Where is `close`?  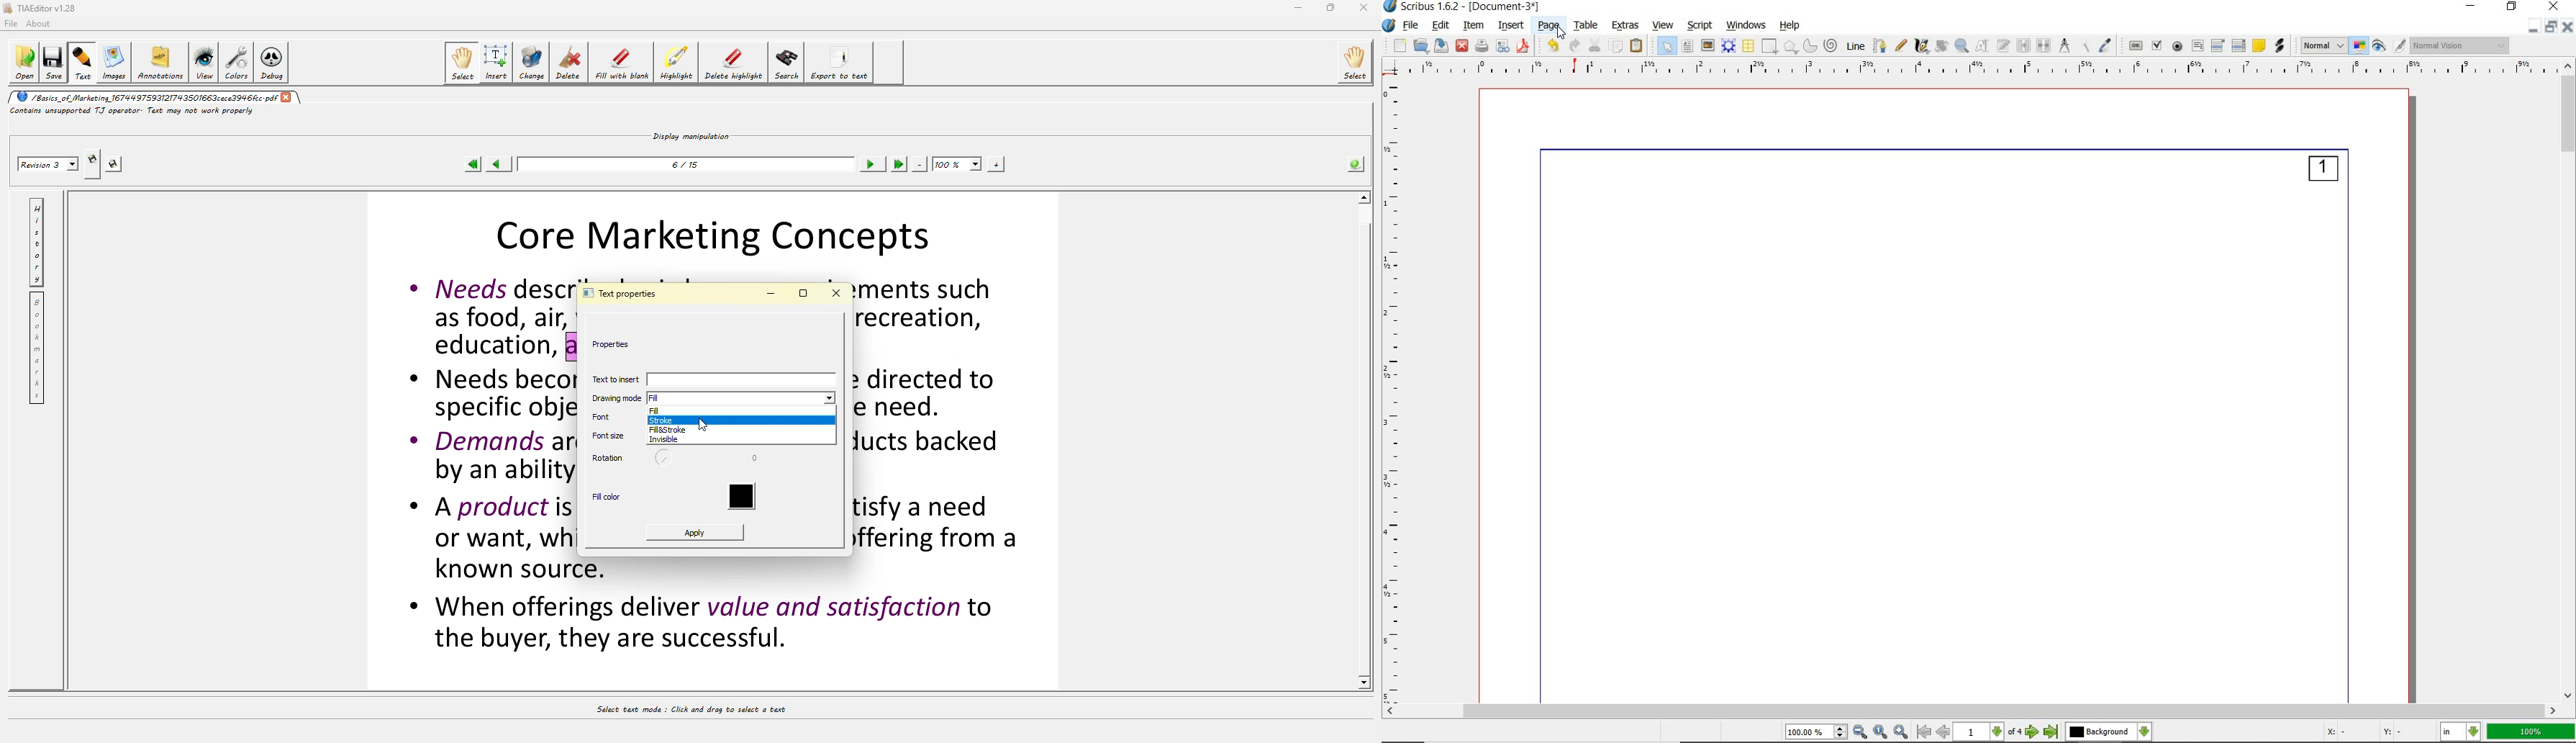
close is located at coordinates (2569, 26).